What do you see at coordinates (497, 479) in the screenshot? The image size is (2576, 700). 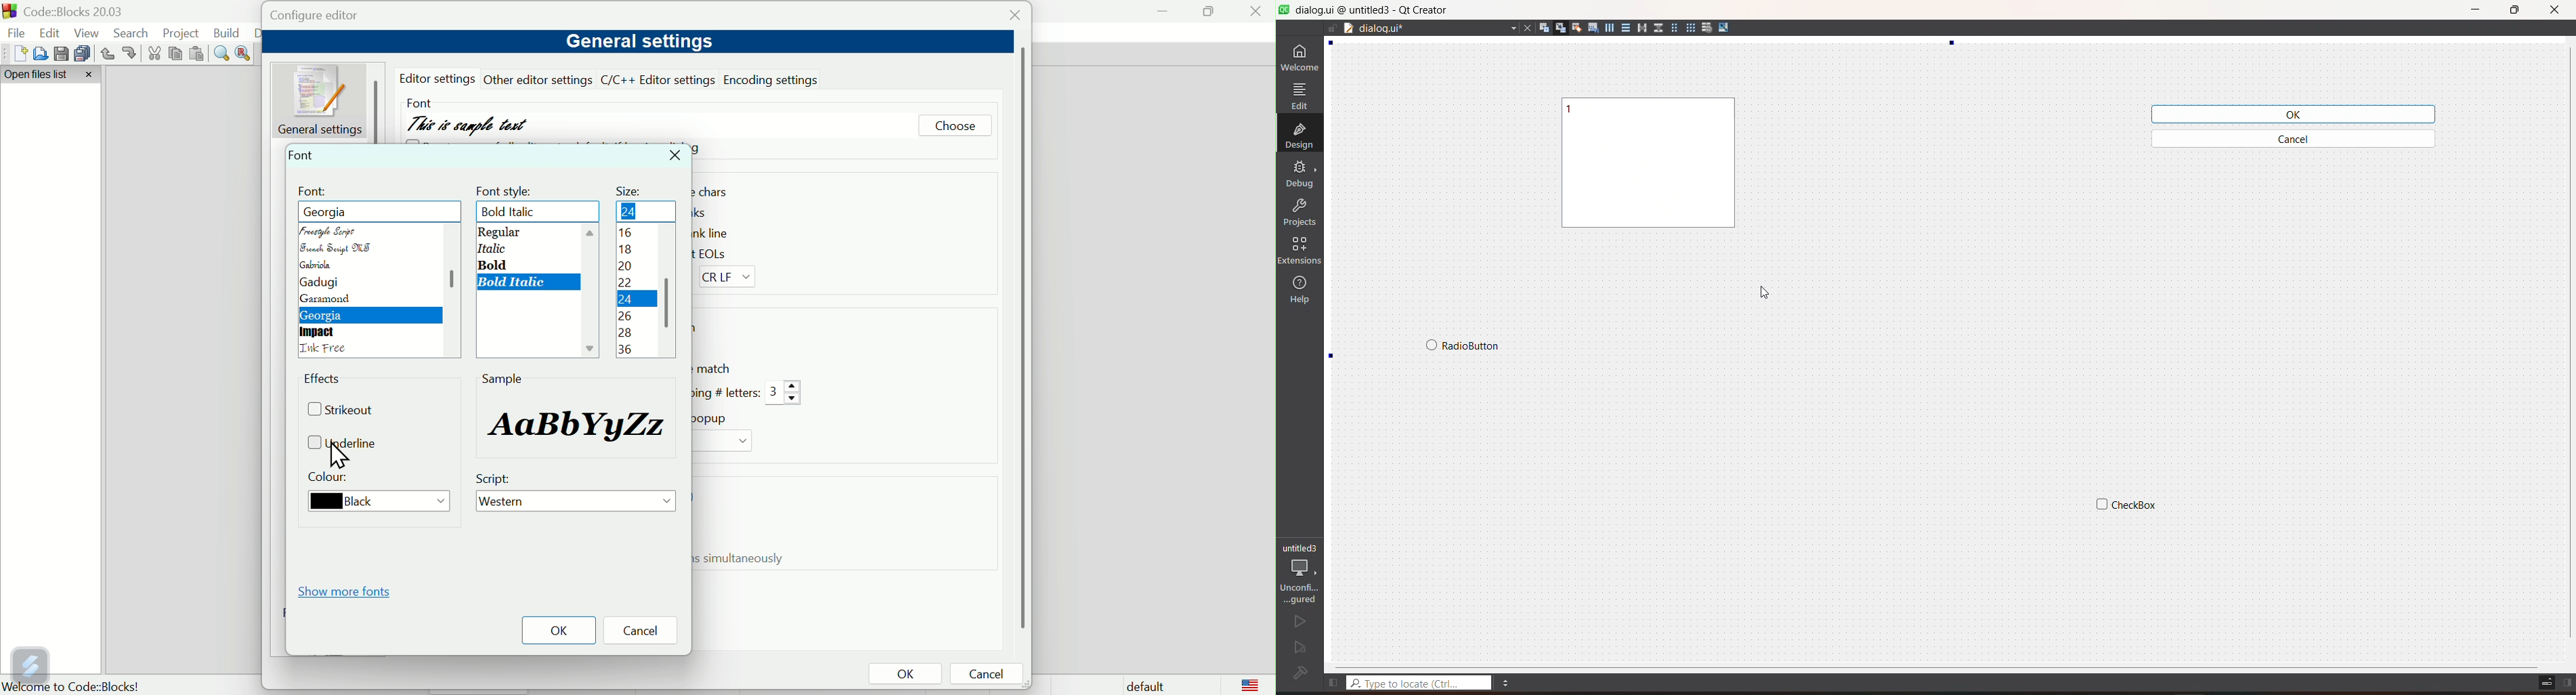 I see `Script` at bounding box center [497, 479].